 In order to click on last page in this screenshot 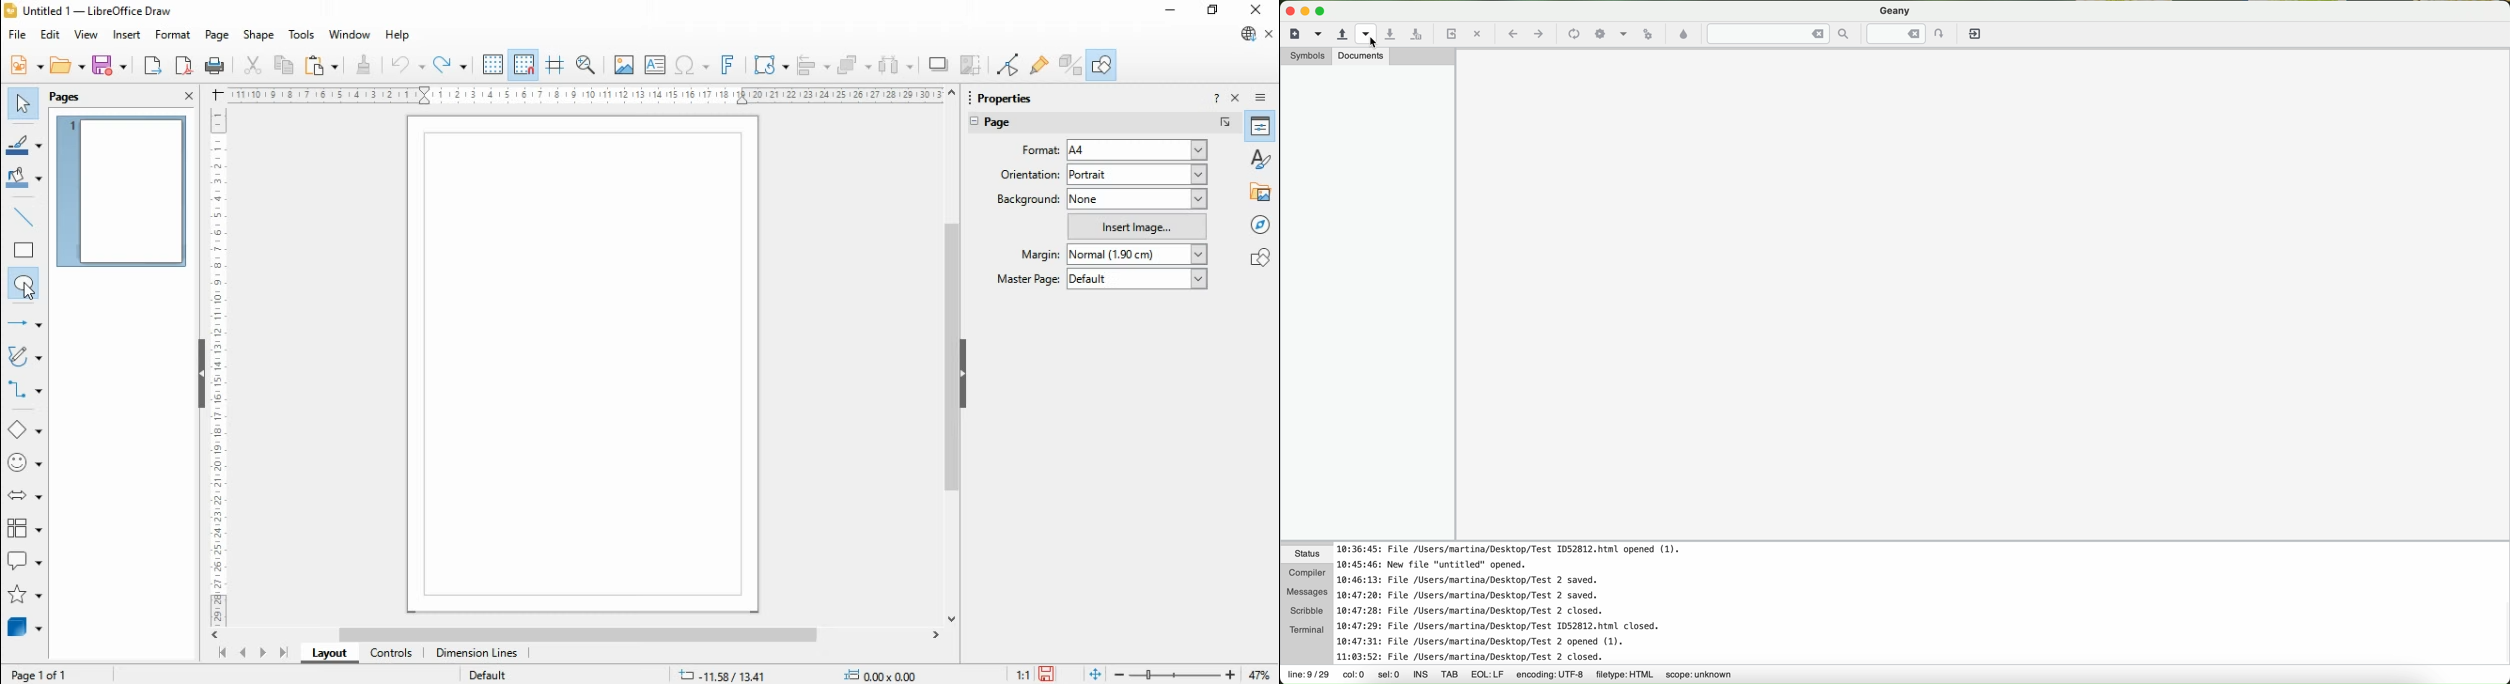, I will do `click(283, 653)`.